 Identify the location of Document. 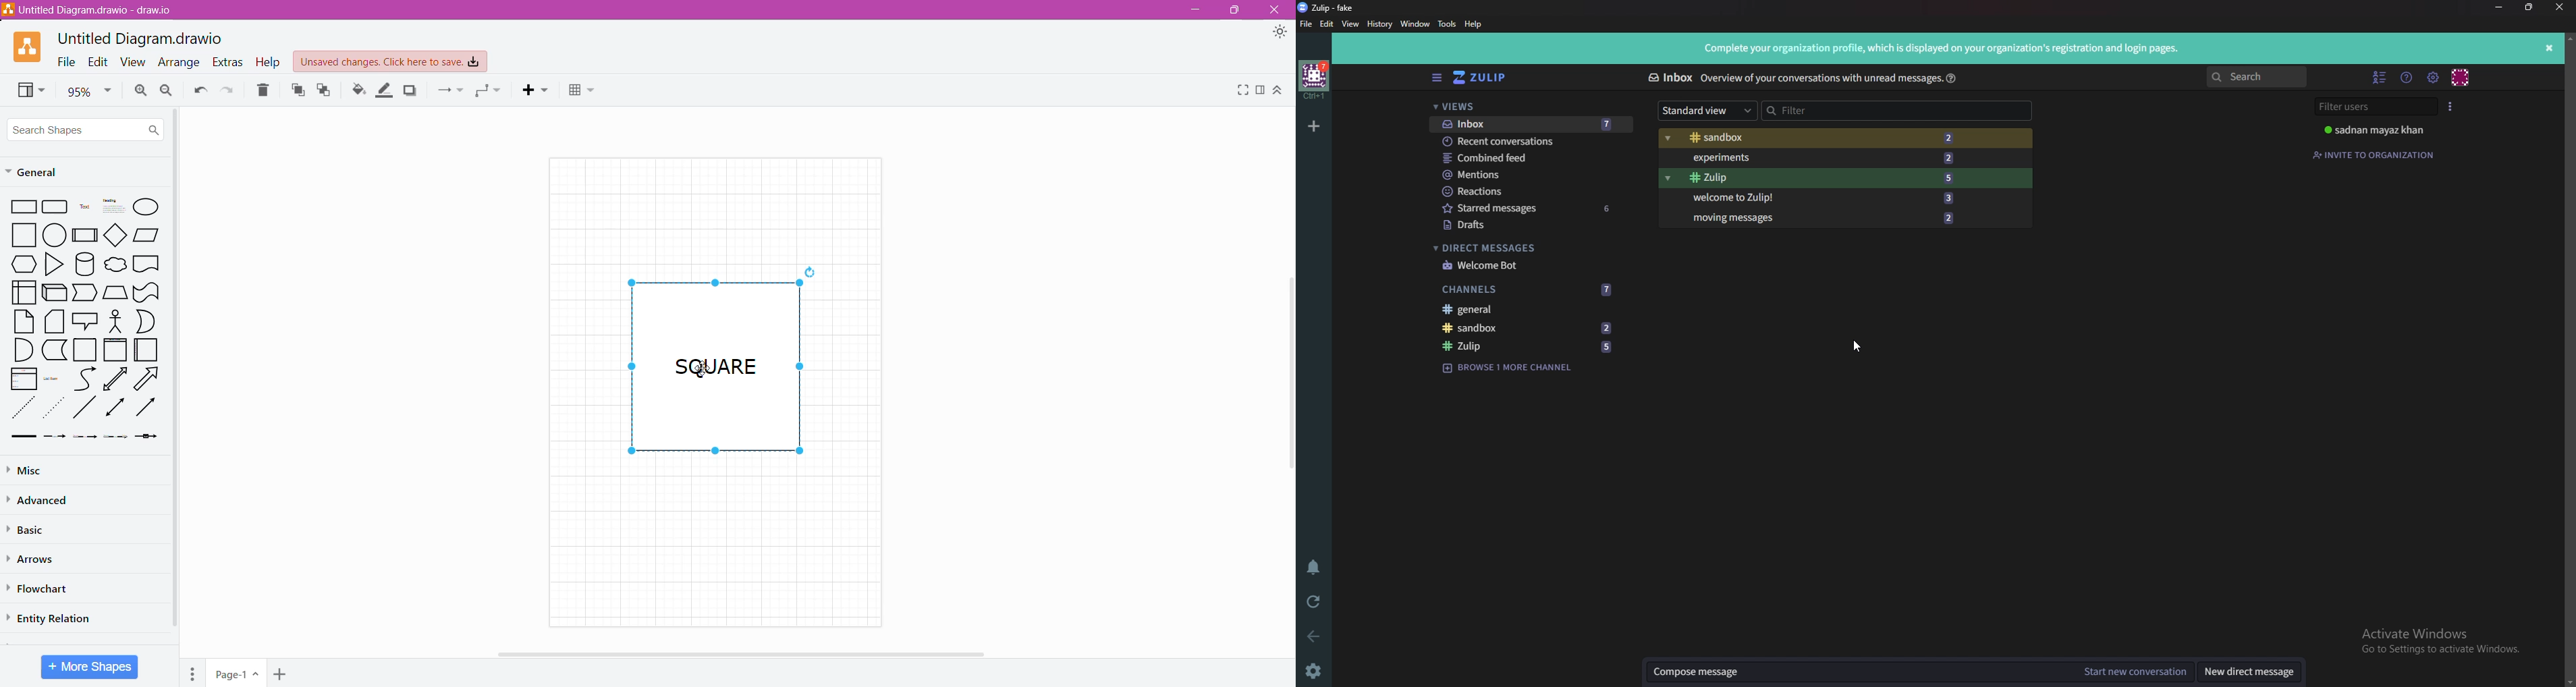
(146, 264).